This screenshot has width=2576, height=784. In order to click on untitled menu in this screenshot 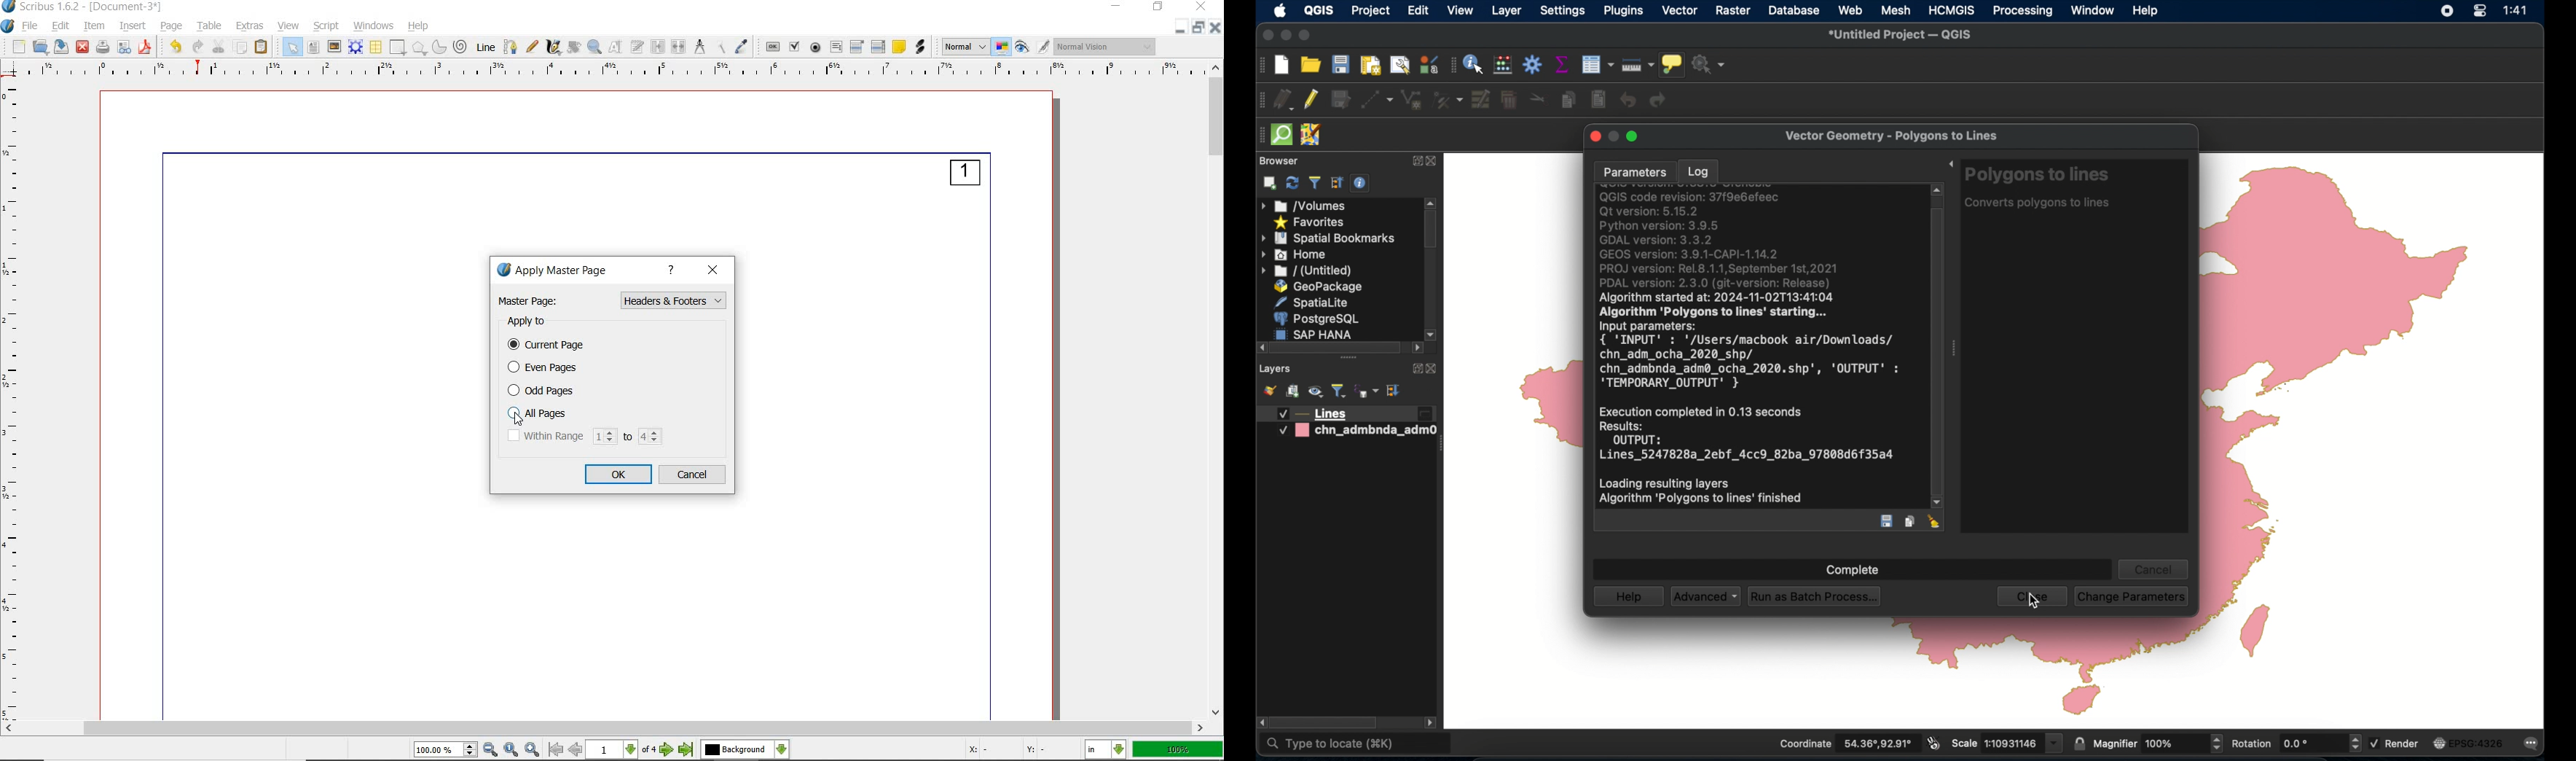, I will do `click(1306, 271)`.